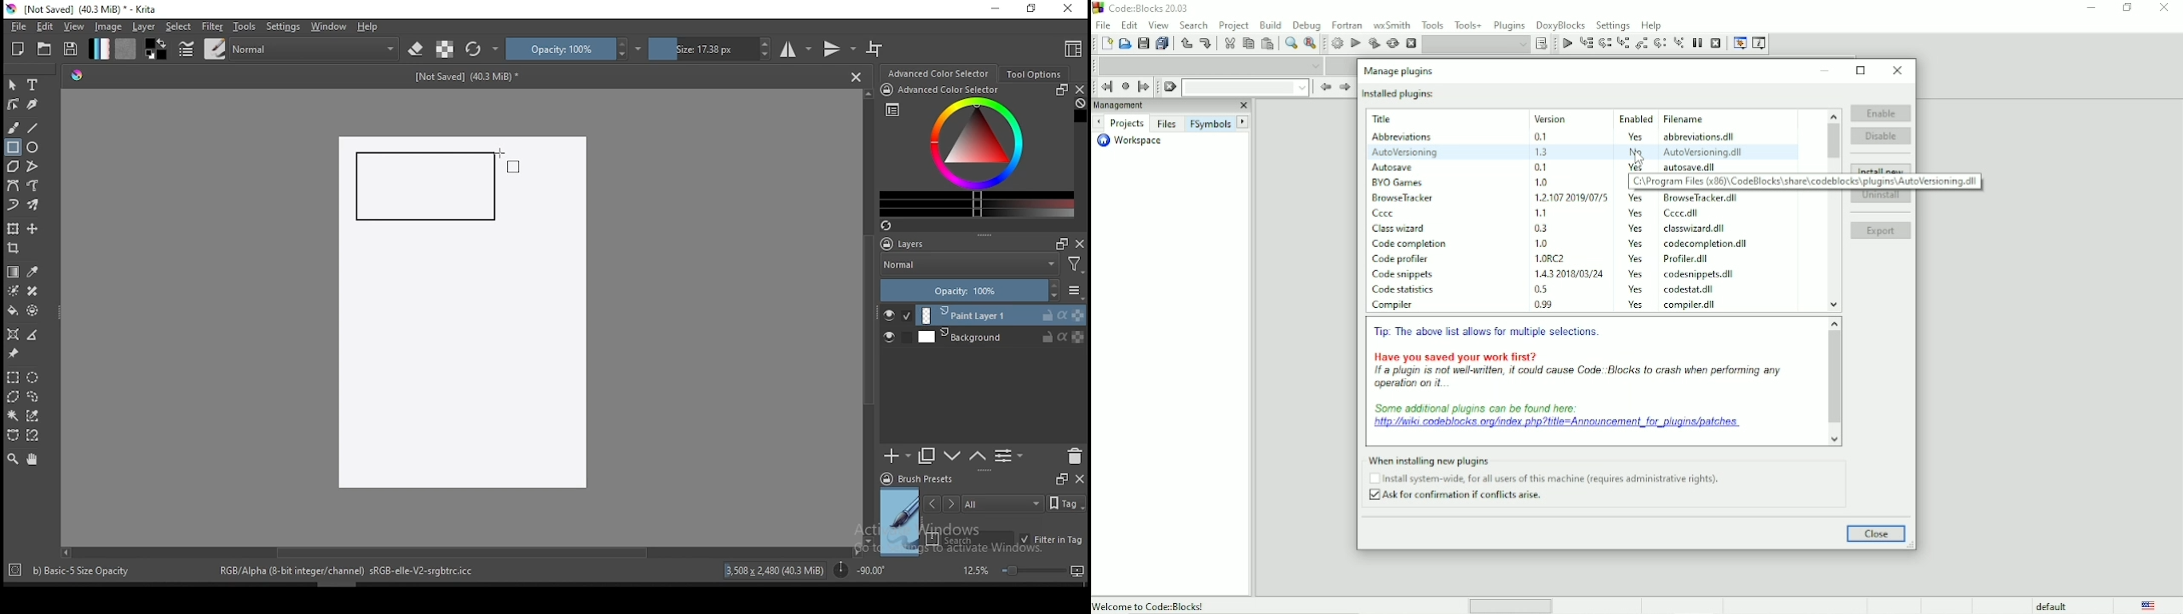  What do you see at coordinates (1268, 43) in the screenshot?
I see `Paste` at bounding box center [1268, 43].